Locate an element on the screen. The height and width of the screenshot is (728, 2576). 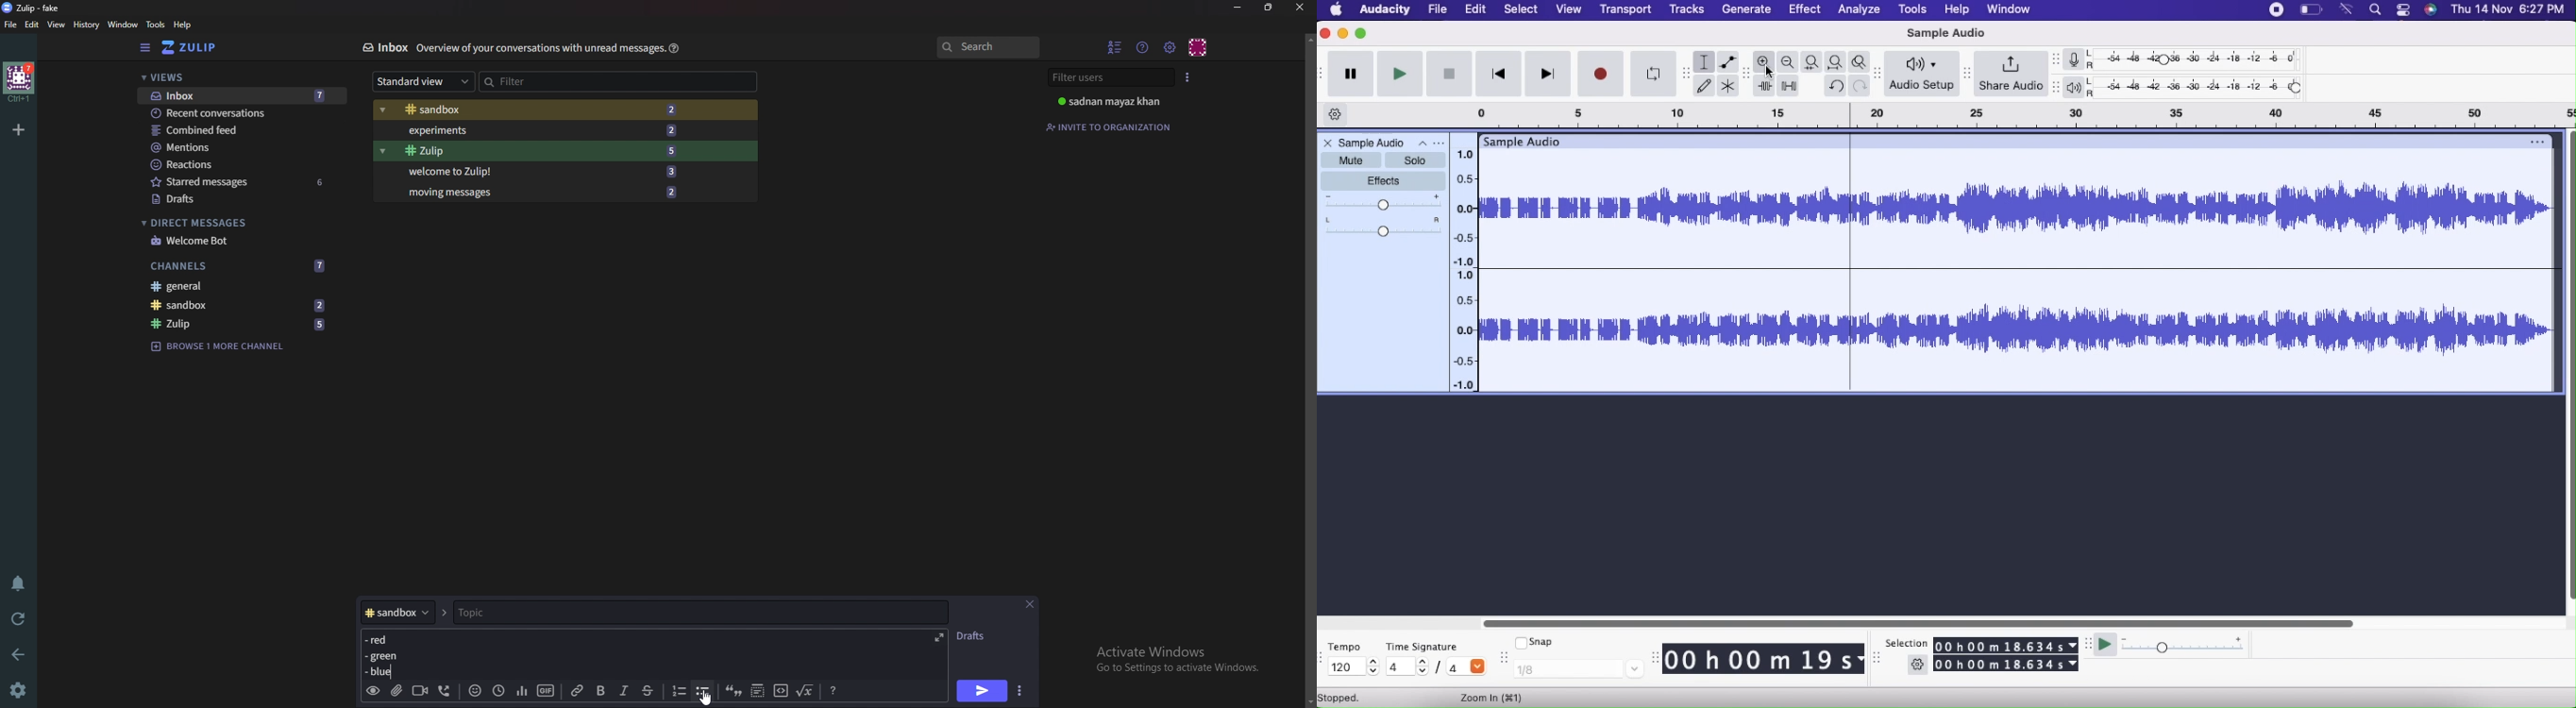
Skip to end is located at coordinates (1549, 74).